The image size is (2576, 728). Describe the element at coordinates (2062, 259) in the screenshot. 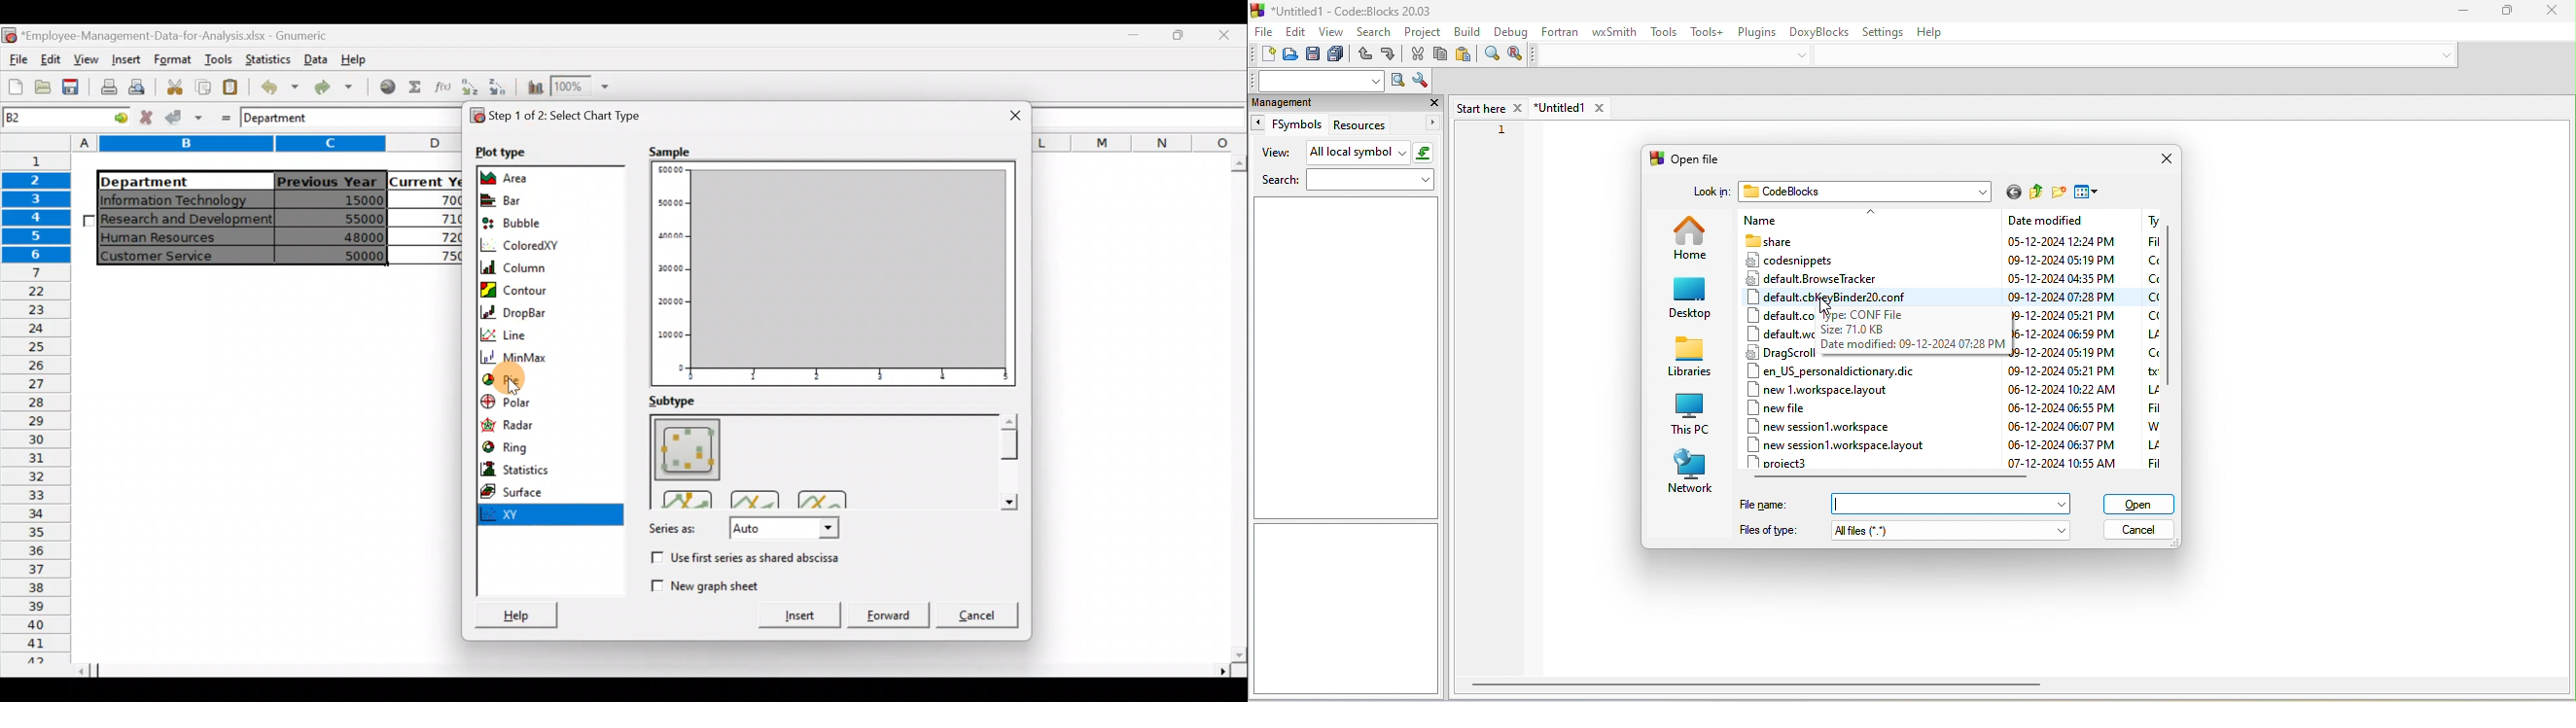

I see `date` at that location.